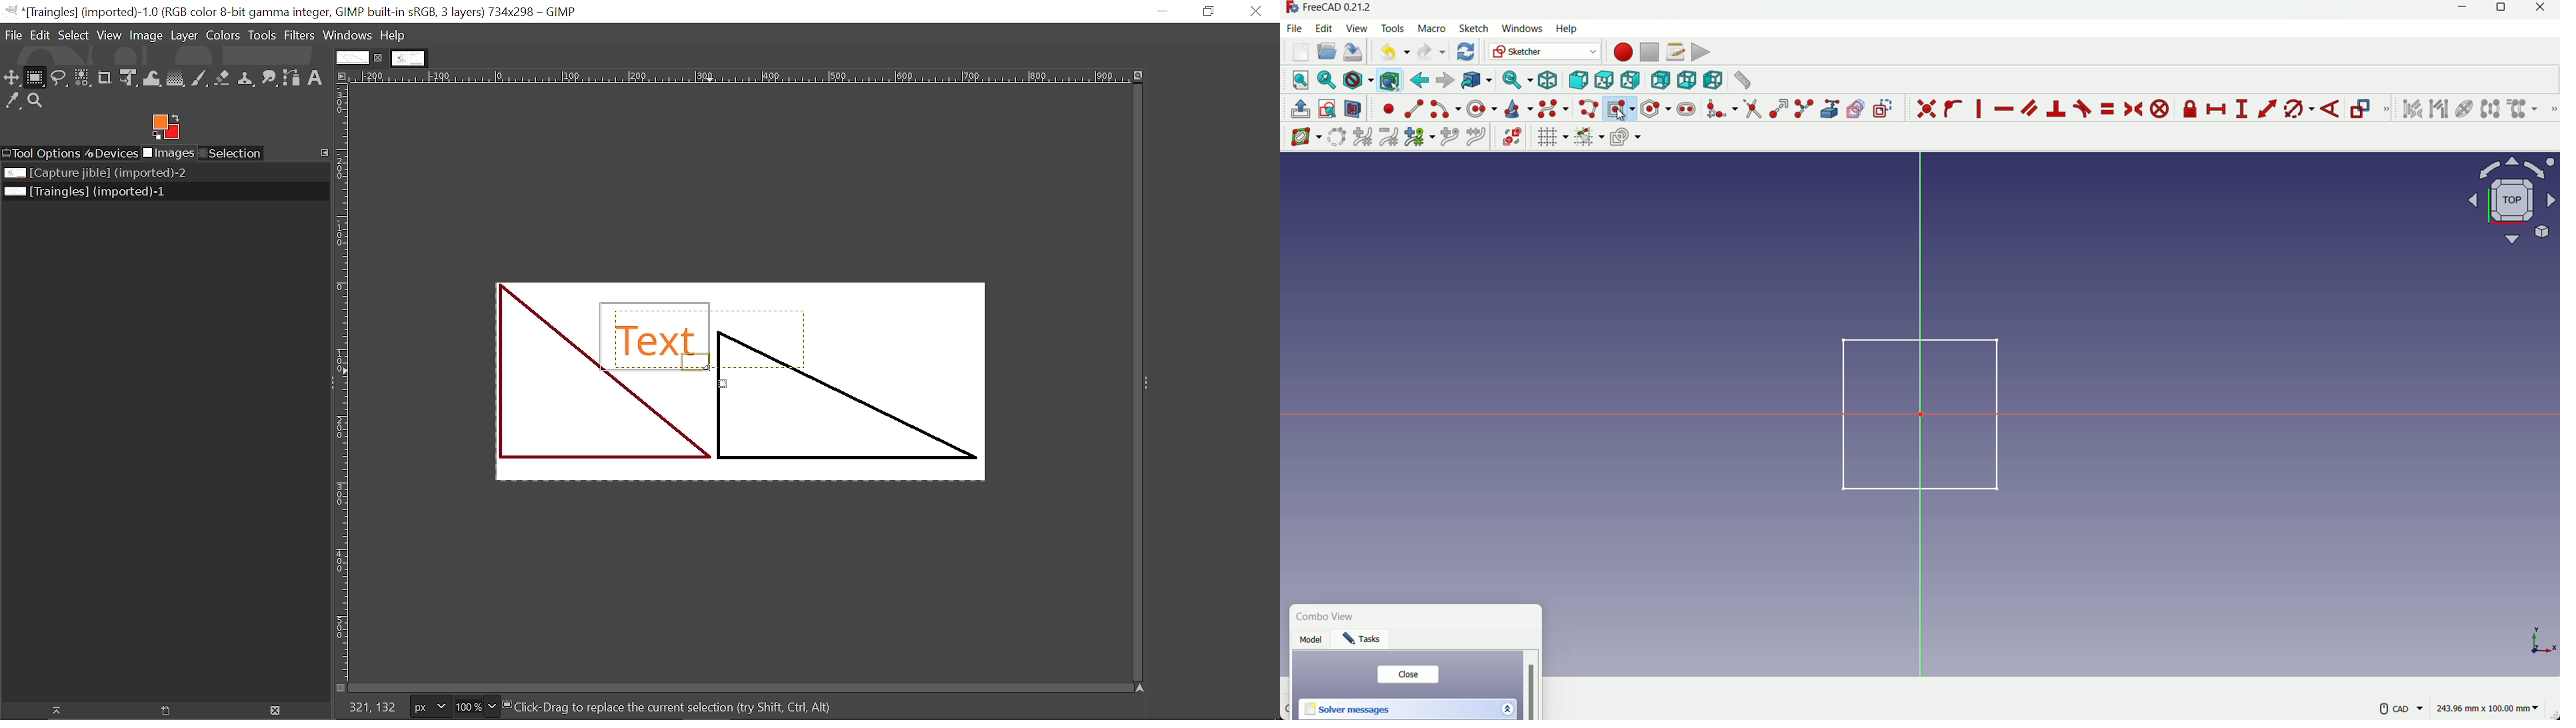  I want to click on macro menu, so click(1429, 29).